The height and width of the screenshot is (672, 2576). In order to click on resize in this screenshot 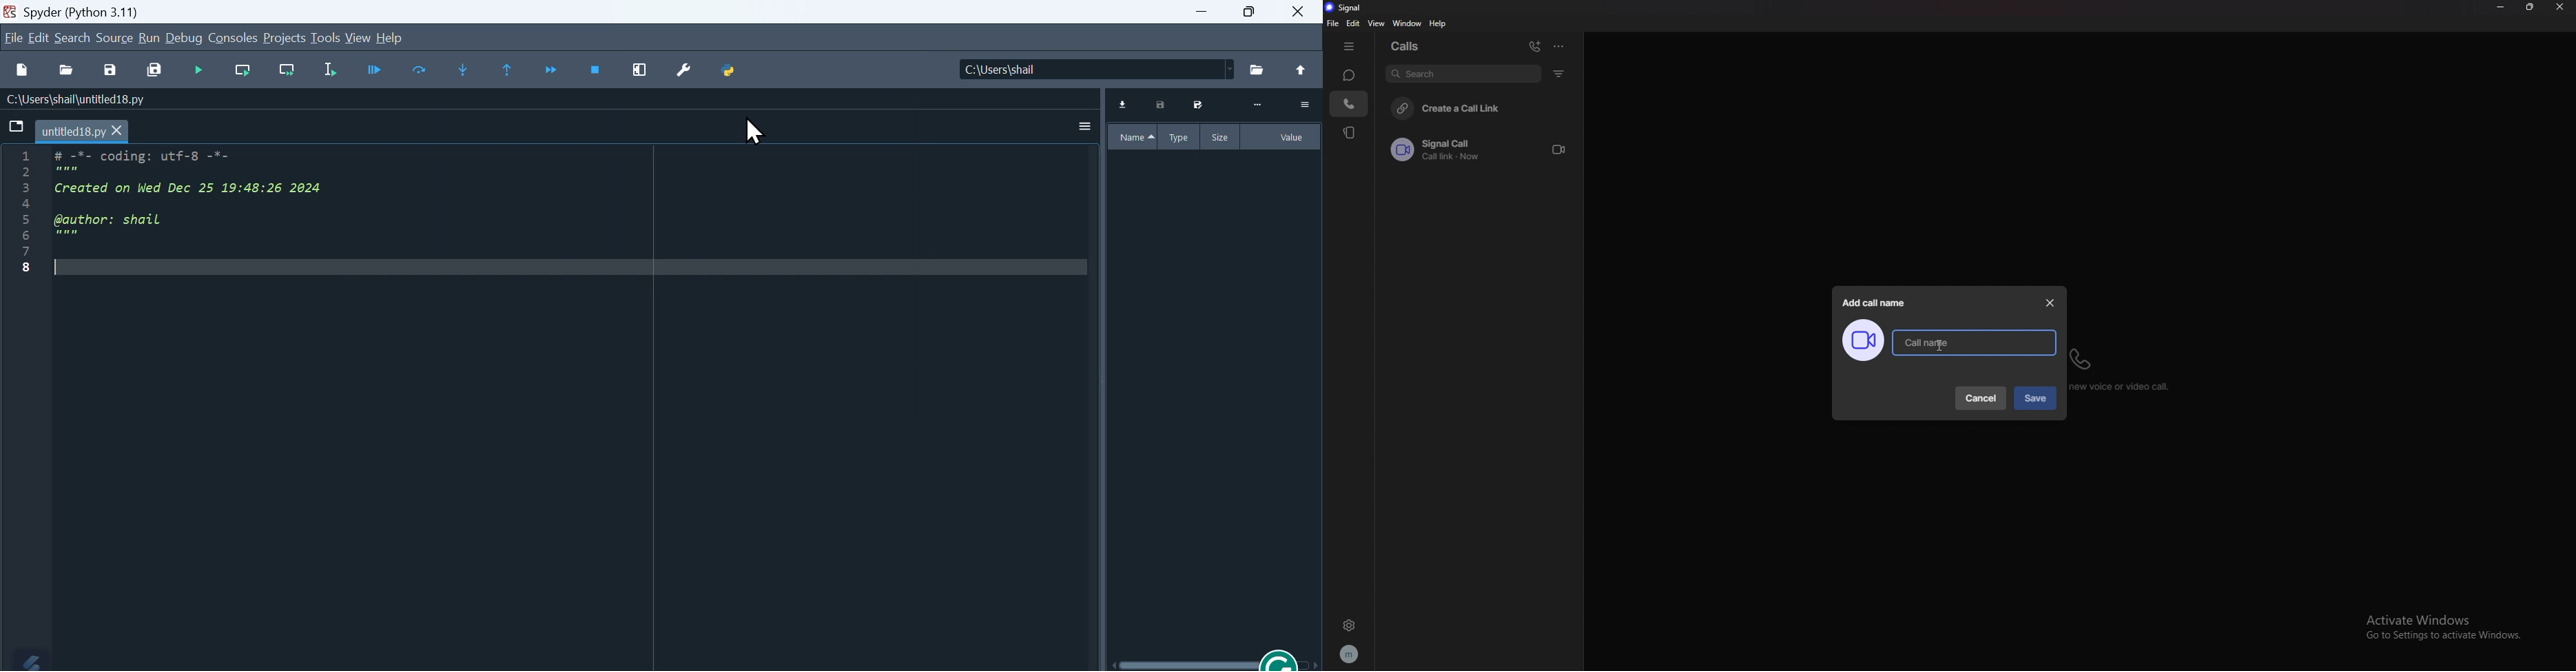, I will do `click(2530, 7)`.